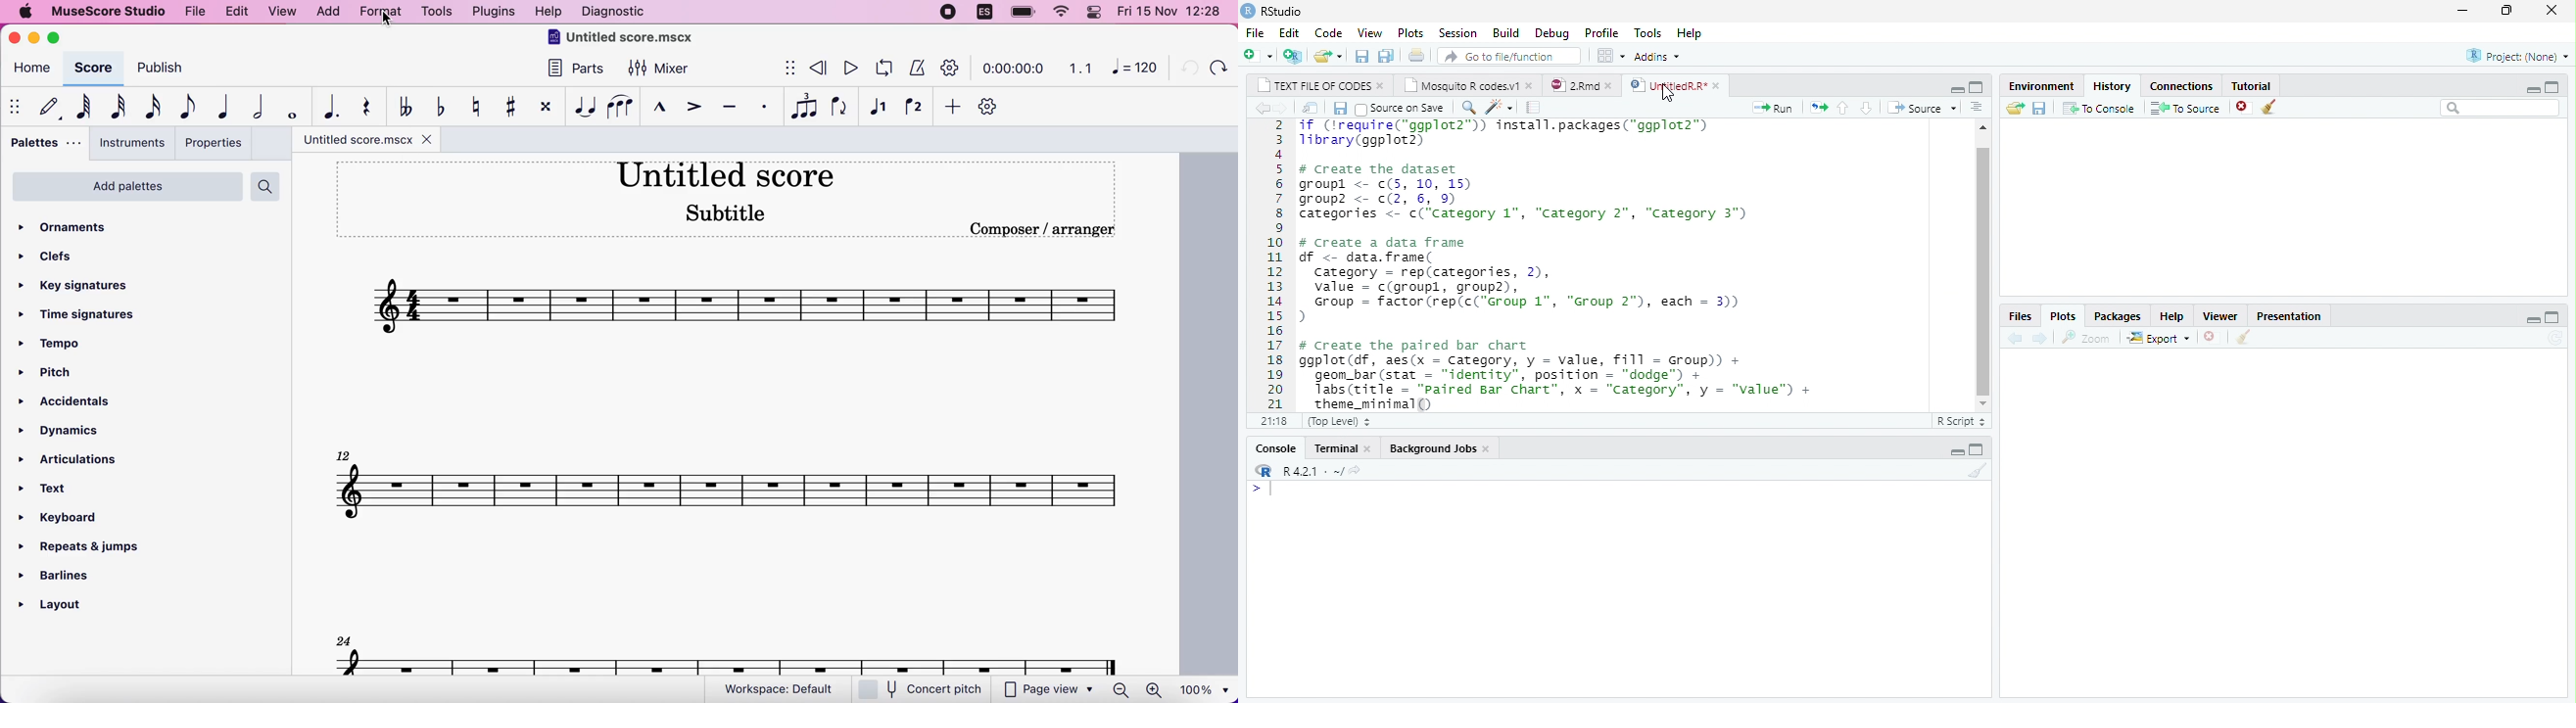 Image resolution: width=2576 pixels, height=728 pixels. Describe the element at coordinates (1388, 55) in the screenshot. I see `save all document` at that location.